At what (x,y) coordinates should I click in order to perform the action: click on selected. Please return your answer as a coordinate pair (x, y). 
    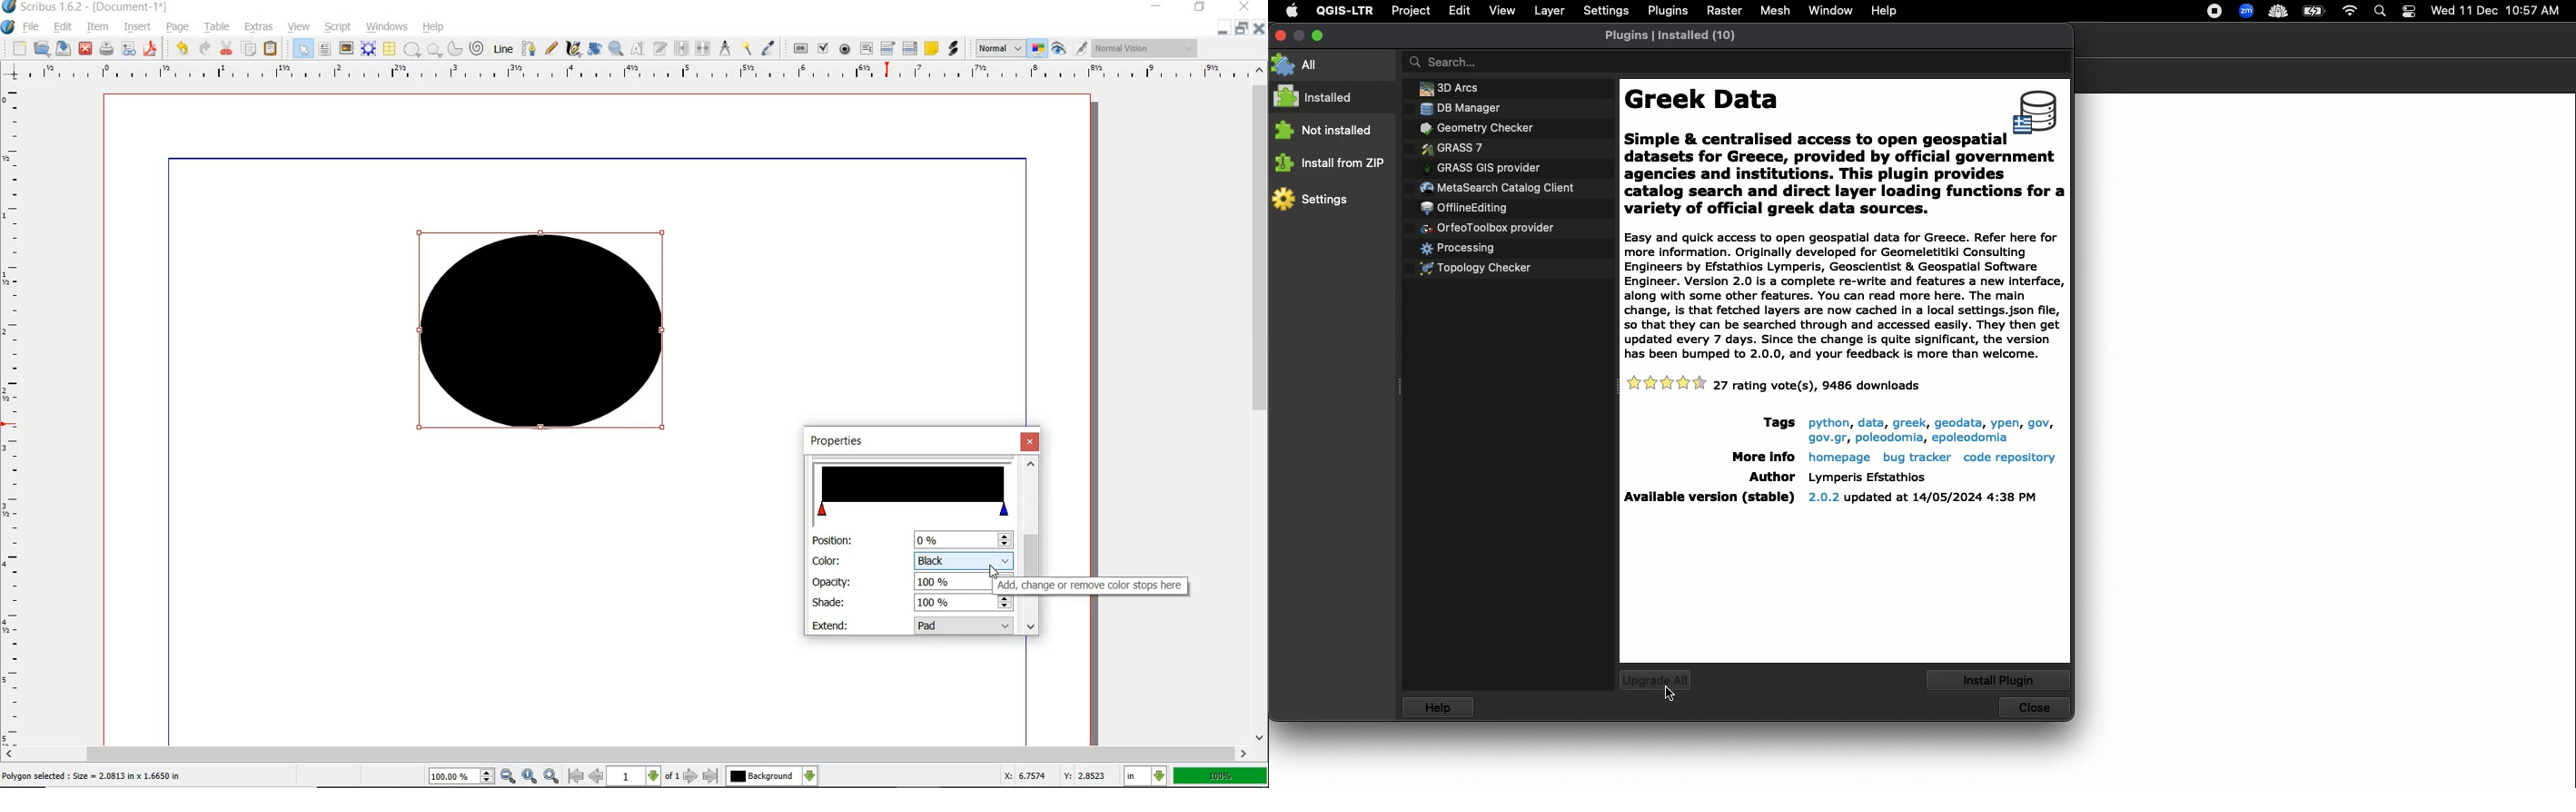
    Looking at the image, I should click on (92, 777).